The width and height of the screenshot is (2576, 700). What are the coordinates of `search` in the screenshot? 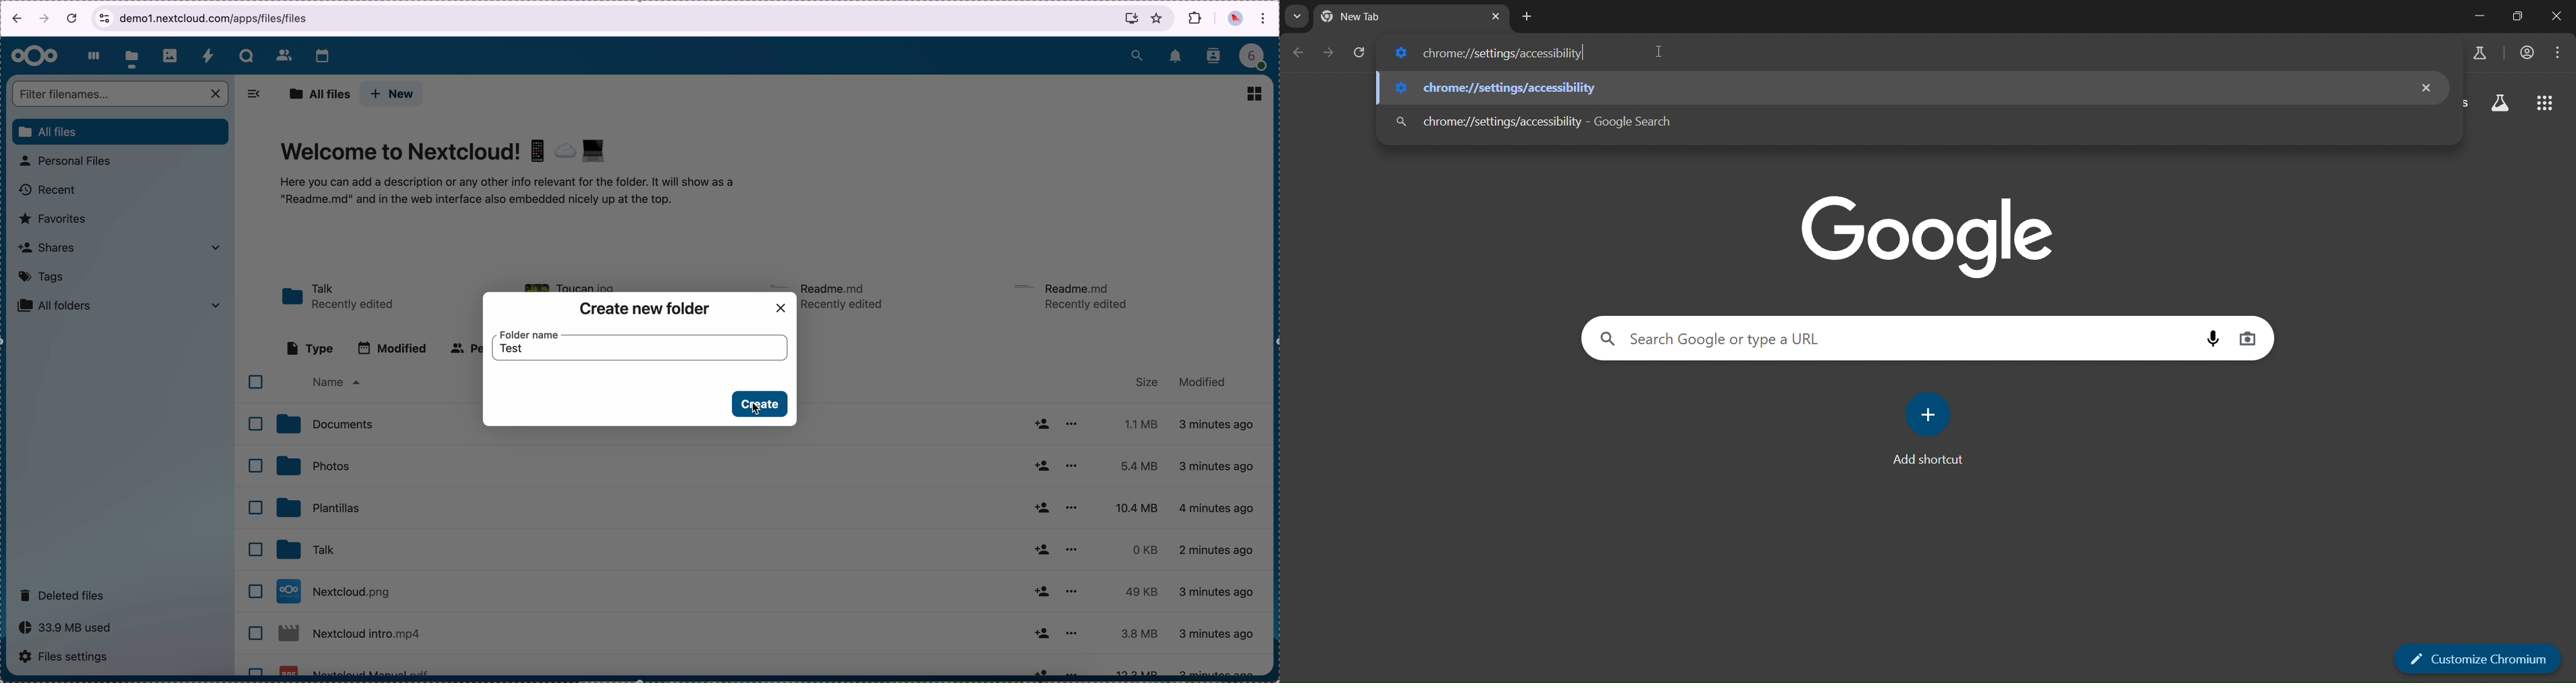 It's located at (1137, 54).